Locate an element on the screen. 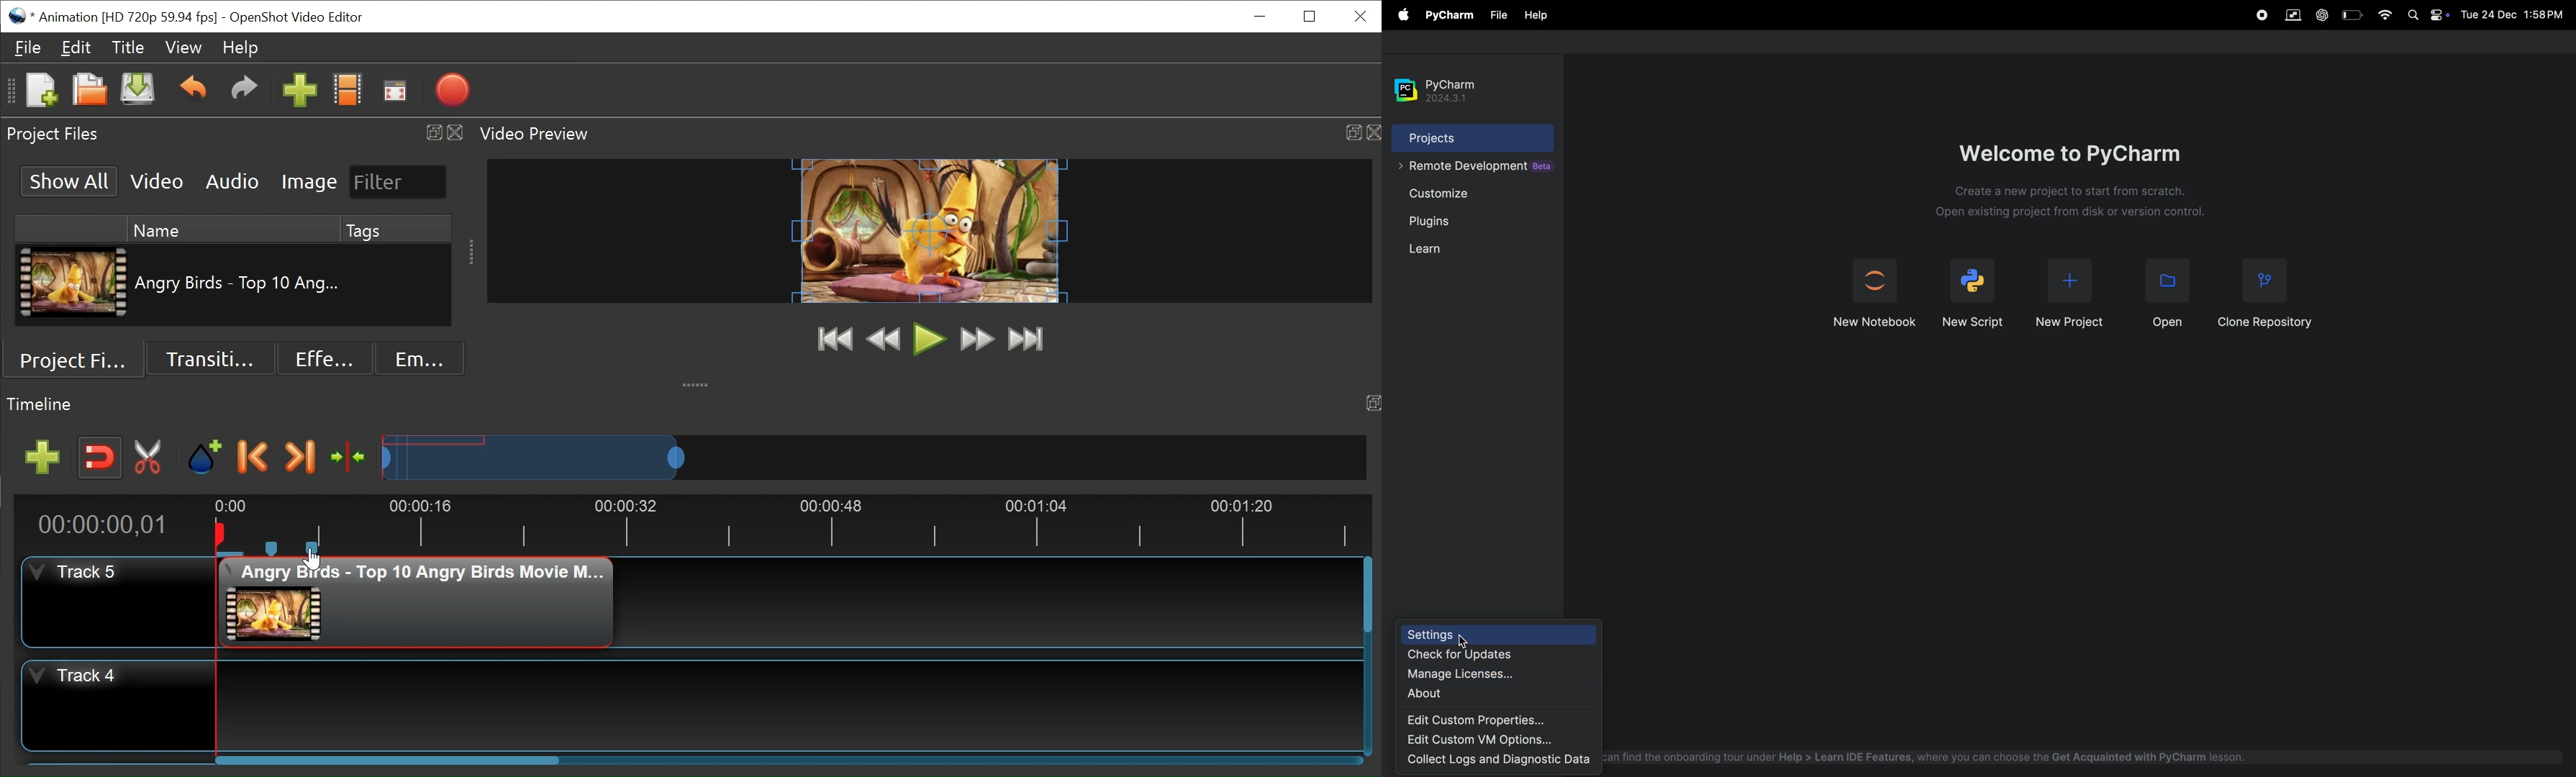 This screenshot has height=784, width=2576. Import Files is located at coordinates (299, 94).